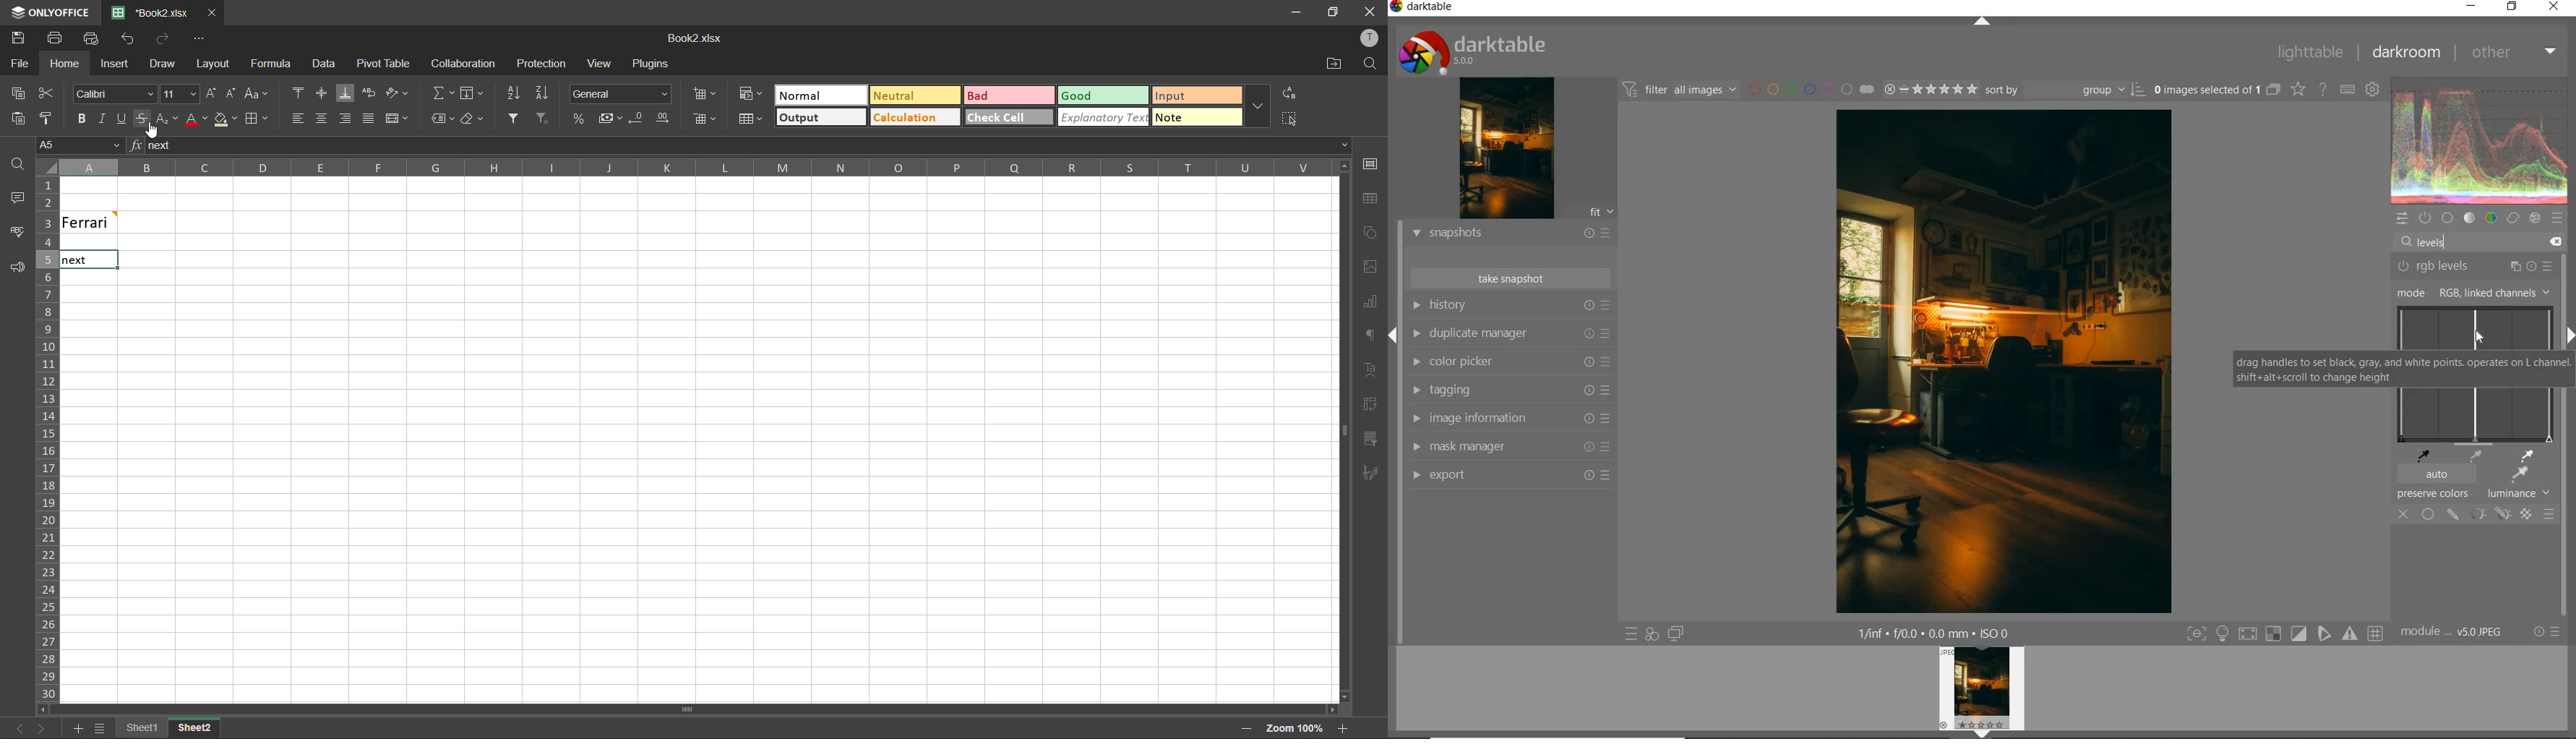  Describe the element at coordinates (1372, 199) in the screenshot. I see `table` at that location.